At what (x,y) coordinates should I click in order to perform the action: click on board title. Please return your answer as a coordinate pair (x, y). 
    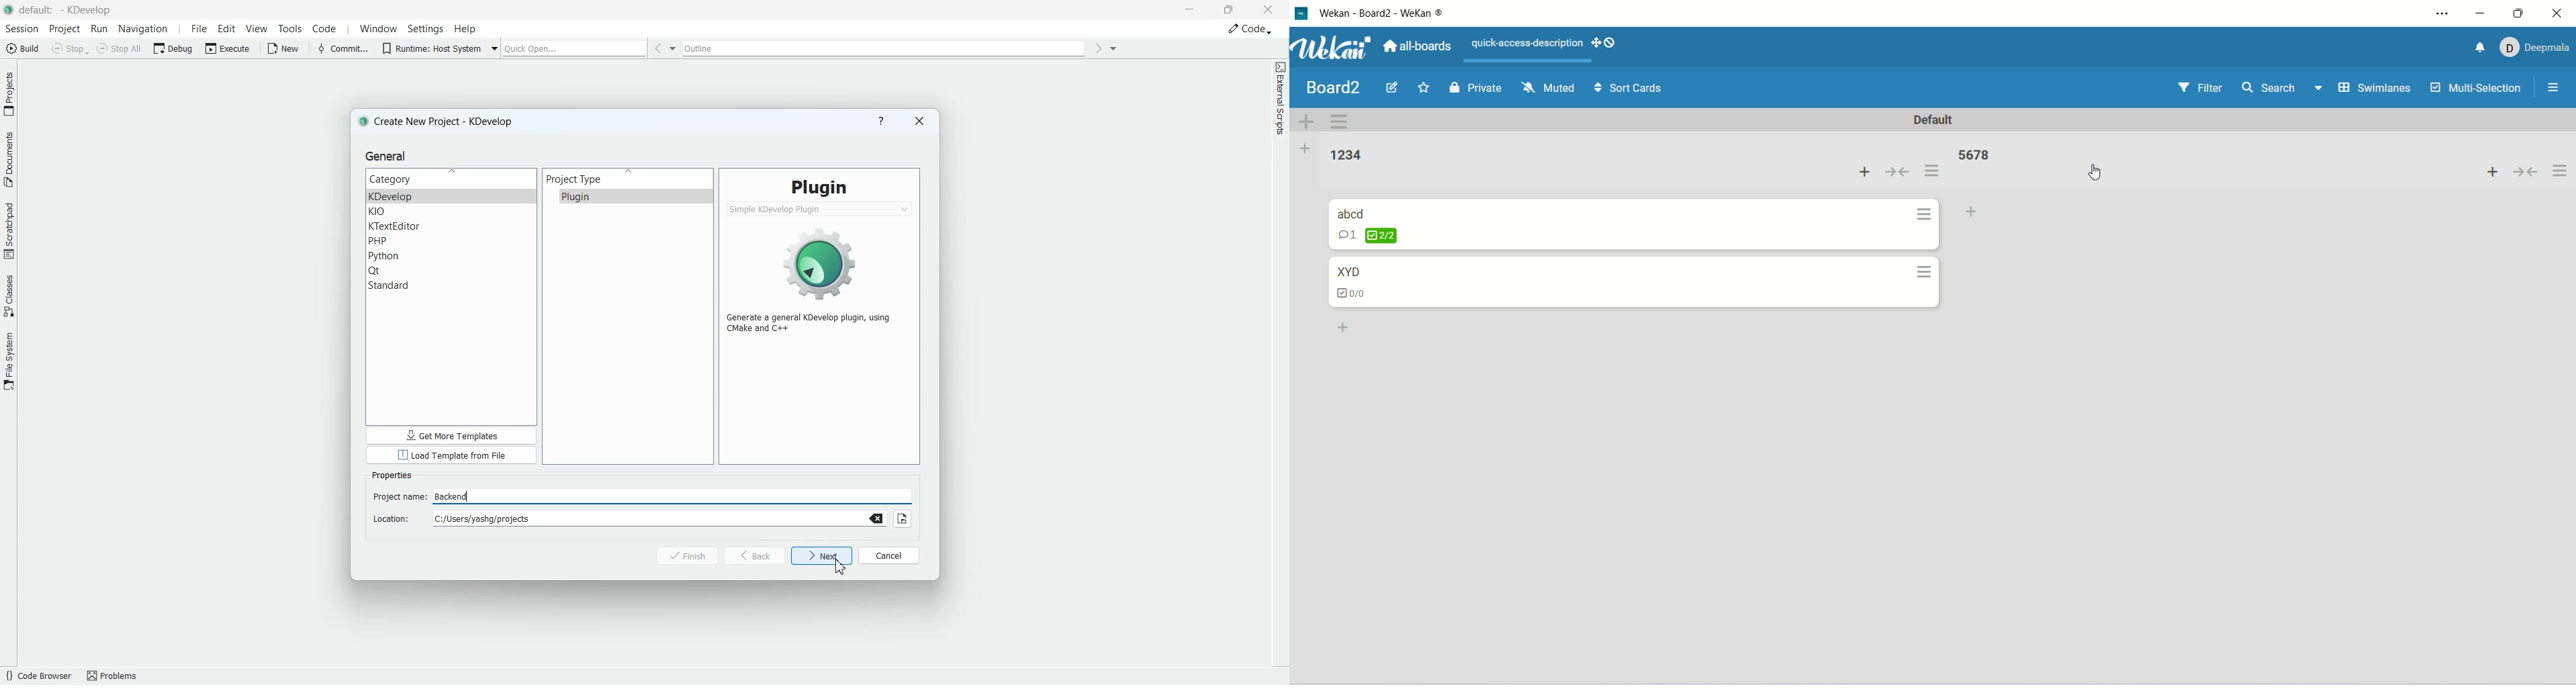
    Looking at the image, I should click on (1330, 87).